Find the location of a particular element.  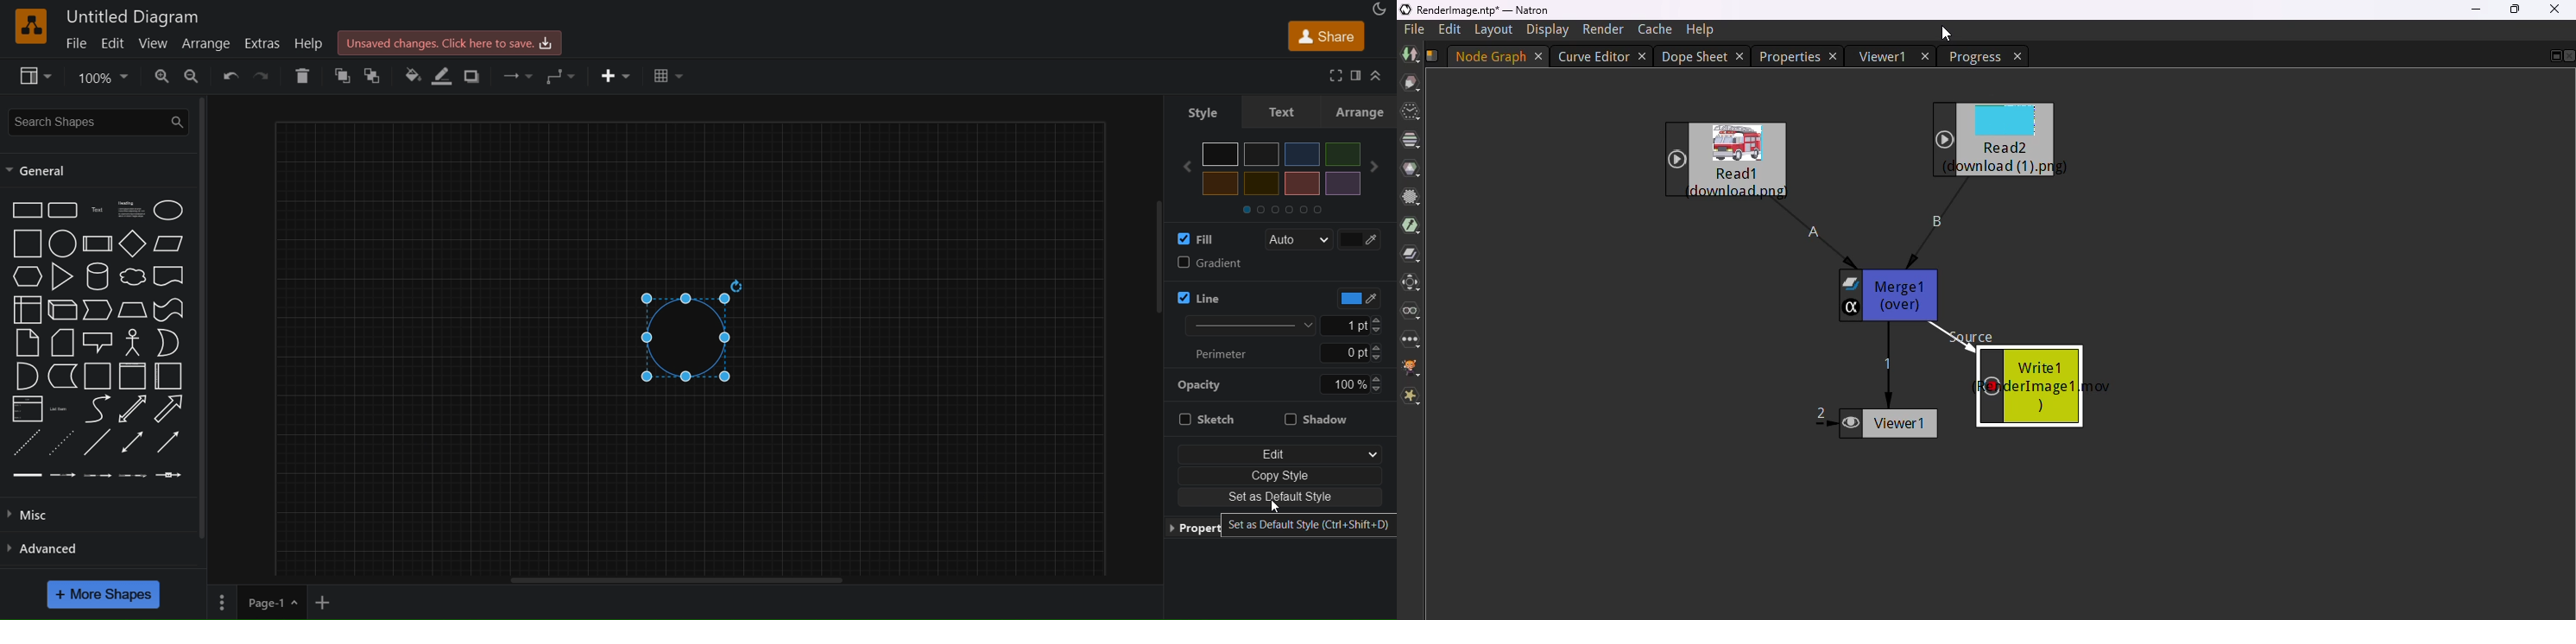

list item is located at coordinates (61, 409).